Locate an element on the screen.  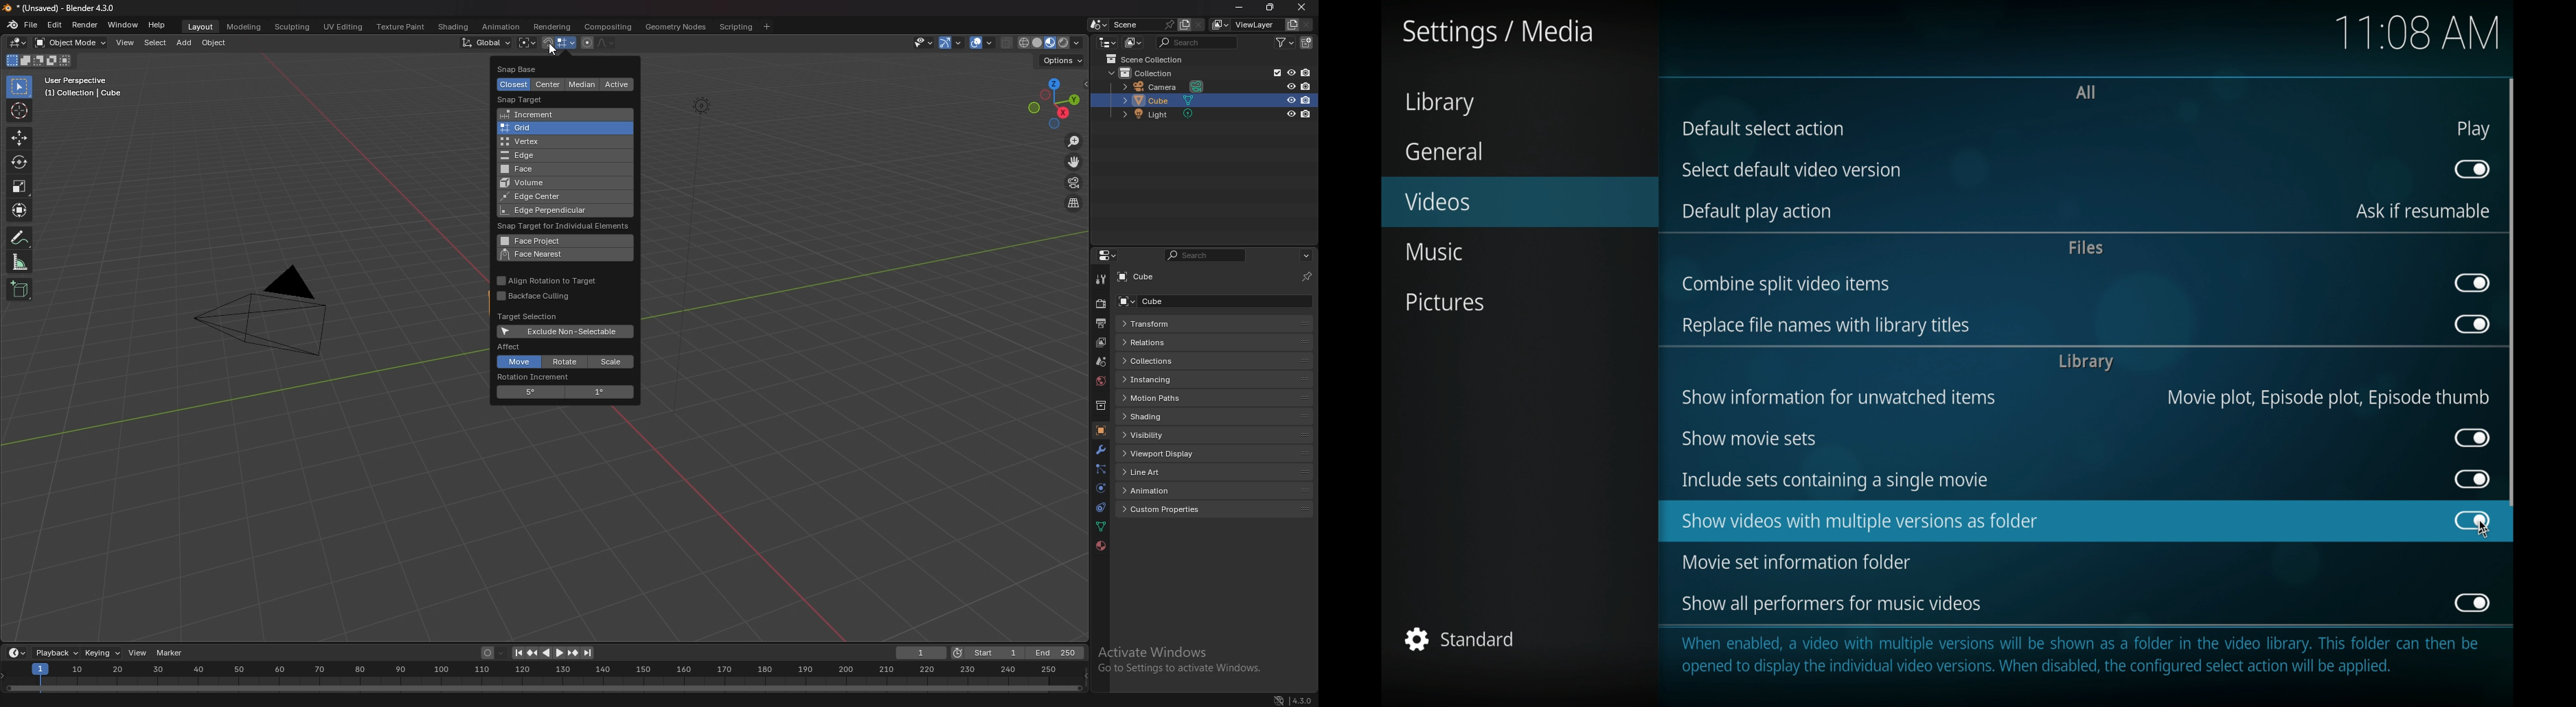
measure is located at coordinates (20, 262).